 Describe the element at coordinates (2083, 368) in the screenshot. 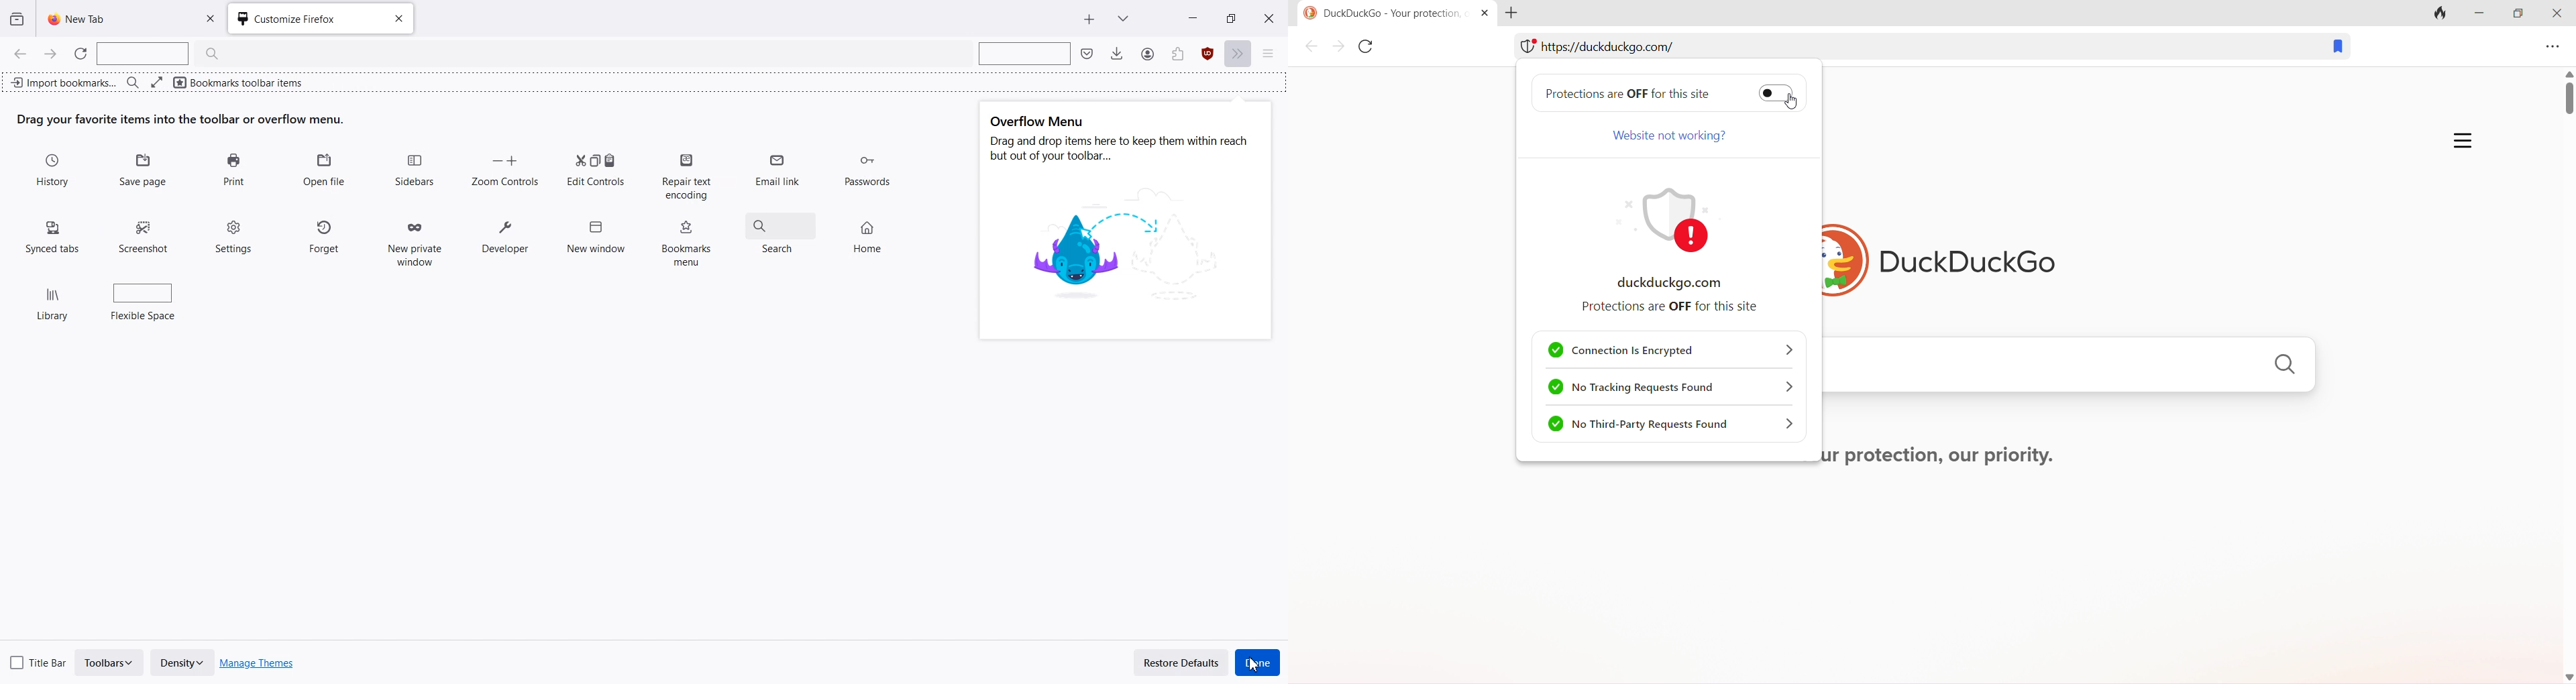

I see `search engine search bar` at that location.